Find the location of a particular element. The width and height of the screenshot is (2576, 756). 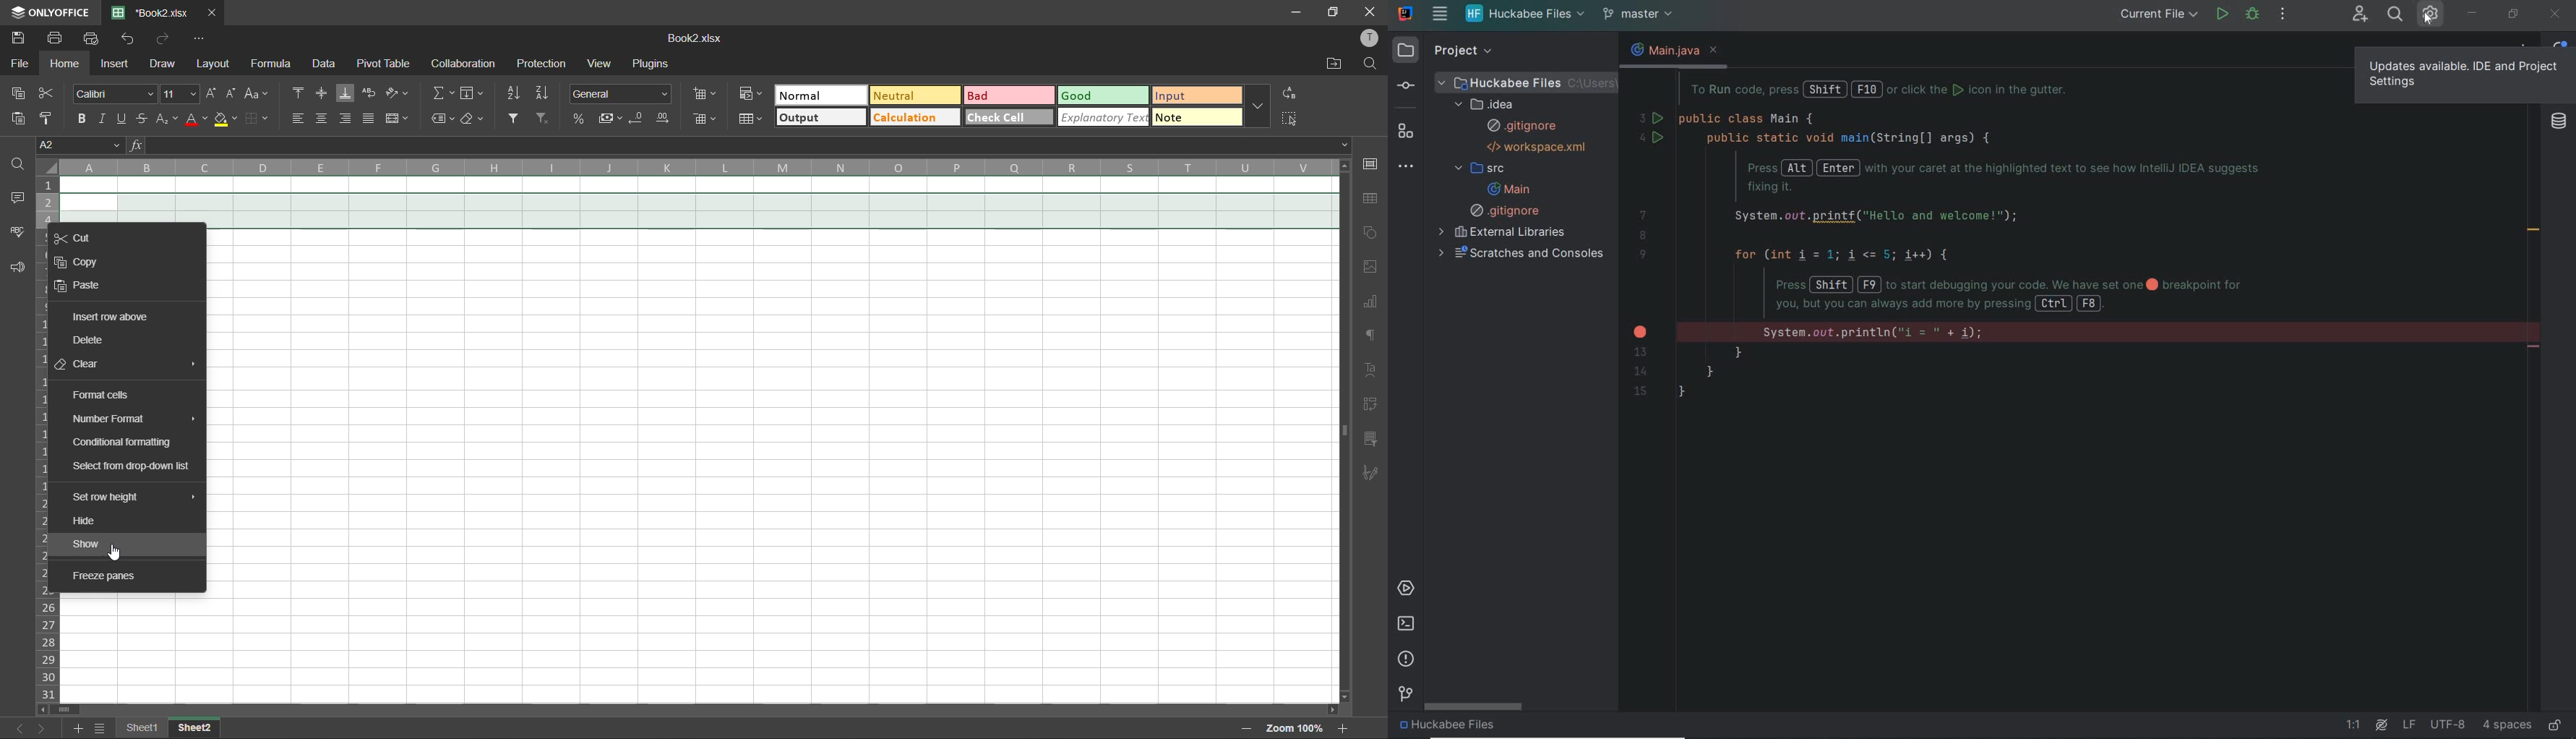

merge and center is located at coordinates (398, 119).